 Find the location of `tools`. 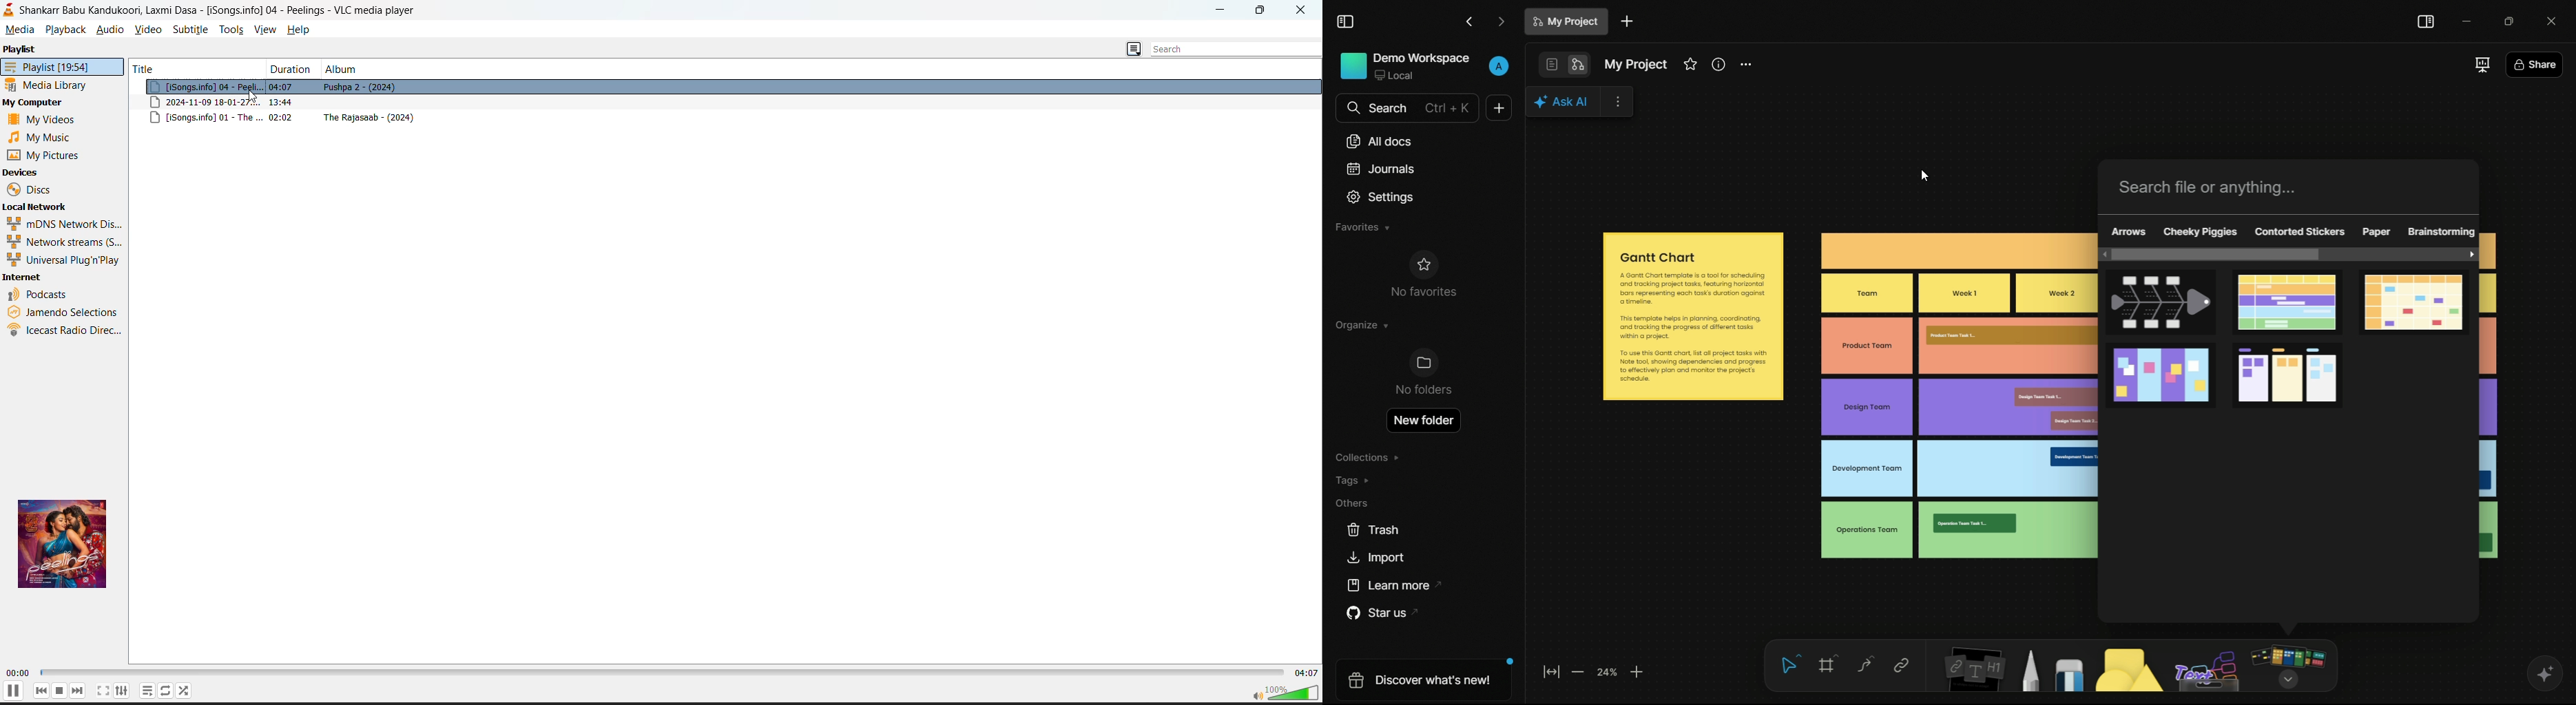

tools is located at coordinates (232, 30).